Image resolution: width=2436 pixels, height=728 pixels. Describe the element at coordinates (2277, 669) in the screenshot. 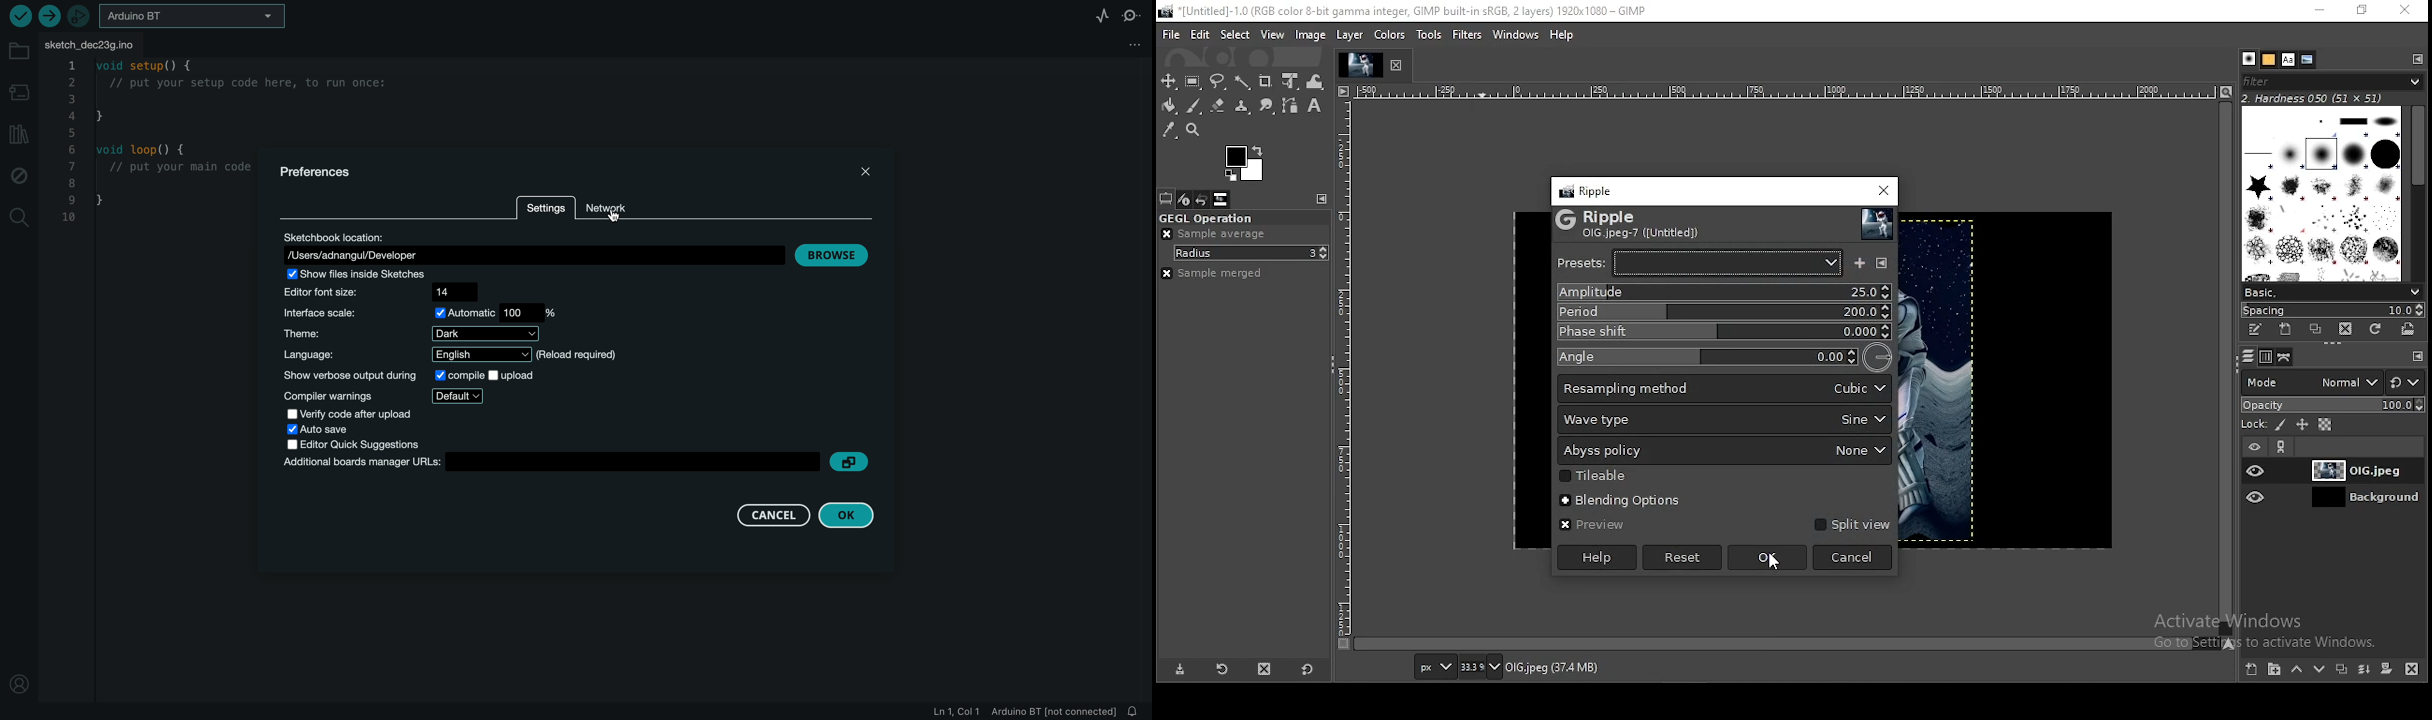

I see `create a new layer group` at that location.